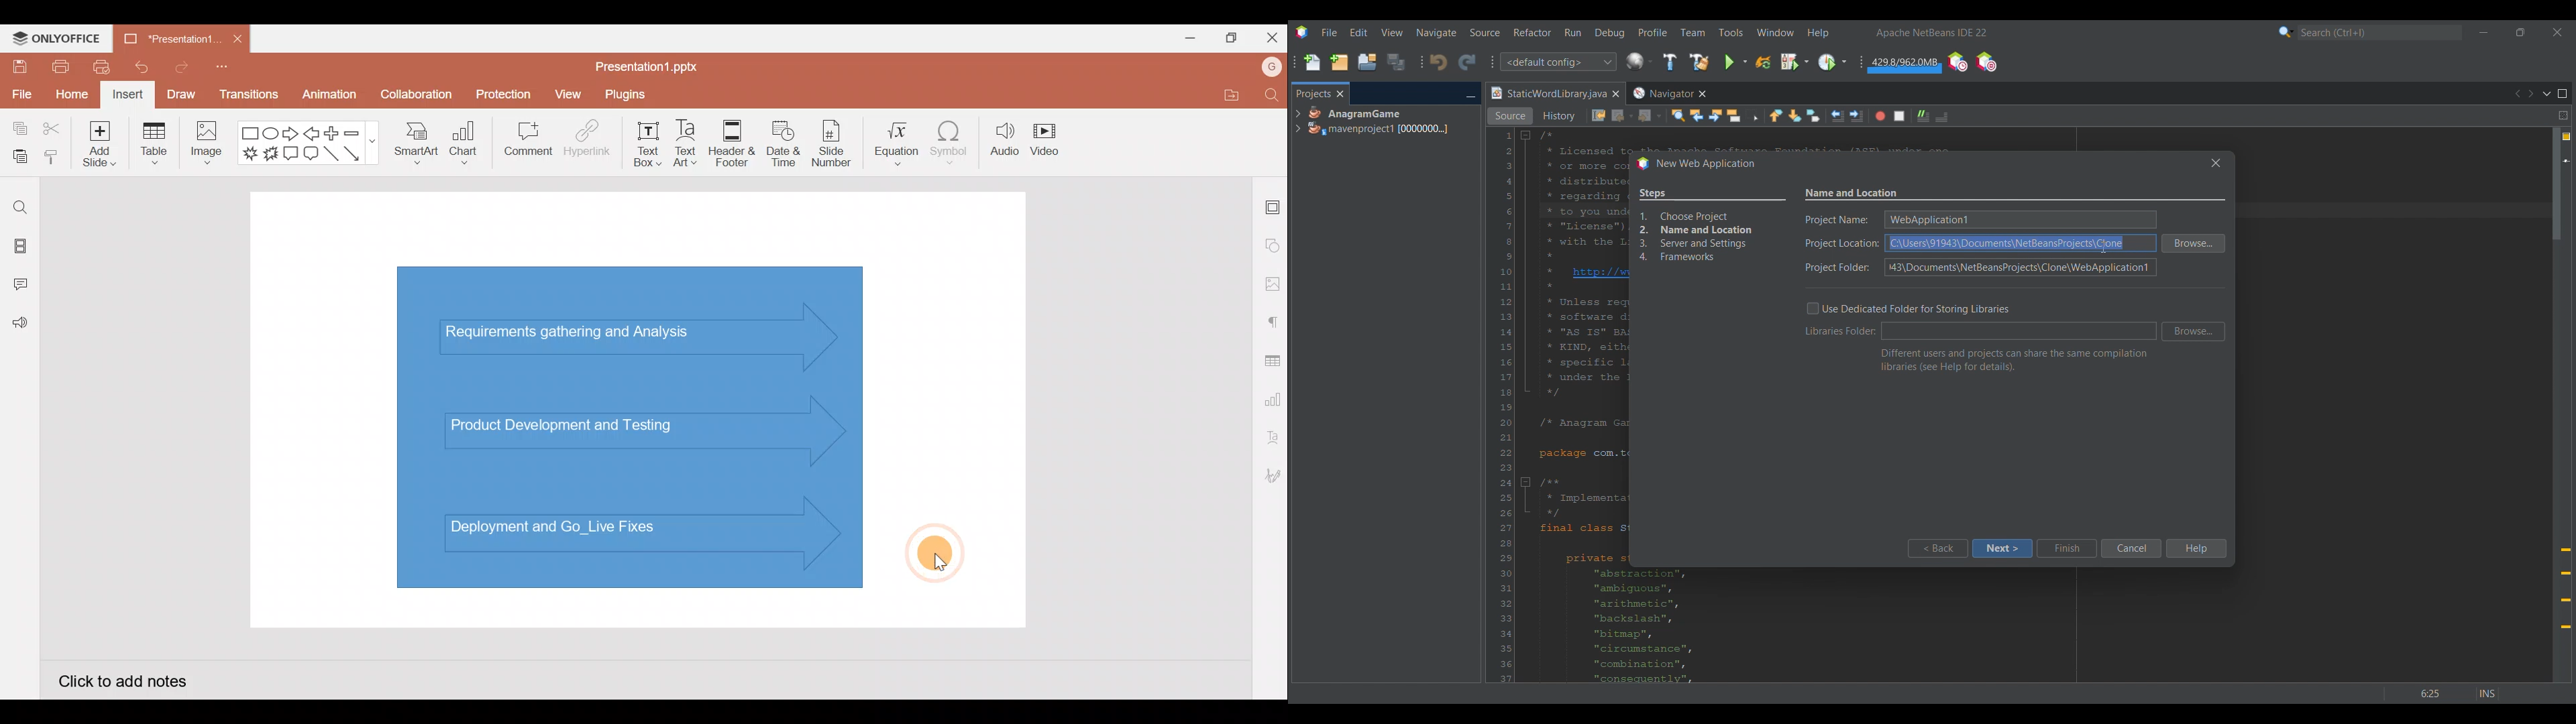 This screenshot has height=728, width=2576. Describe the element at coordinates (97, 141) in the screenshot. I see `Add slide` at that location.